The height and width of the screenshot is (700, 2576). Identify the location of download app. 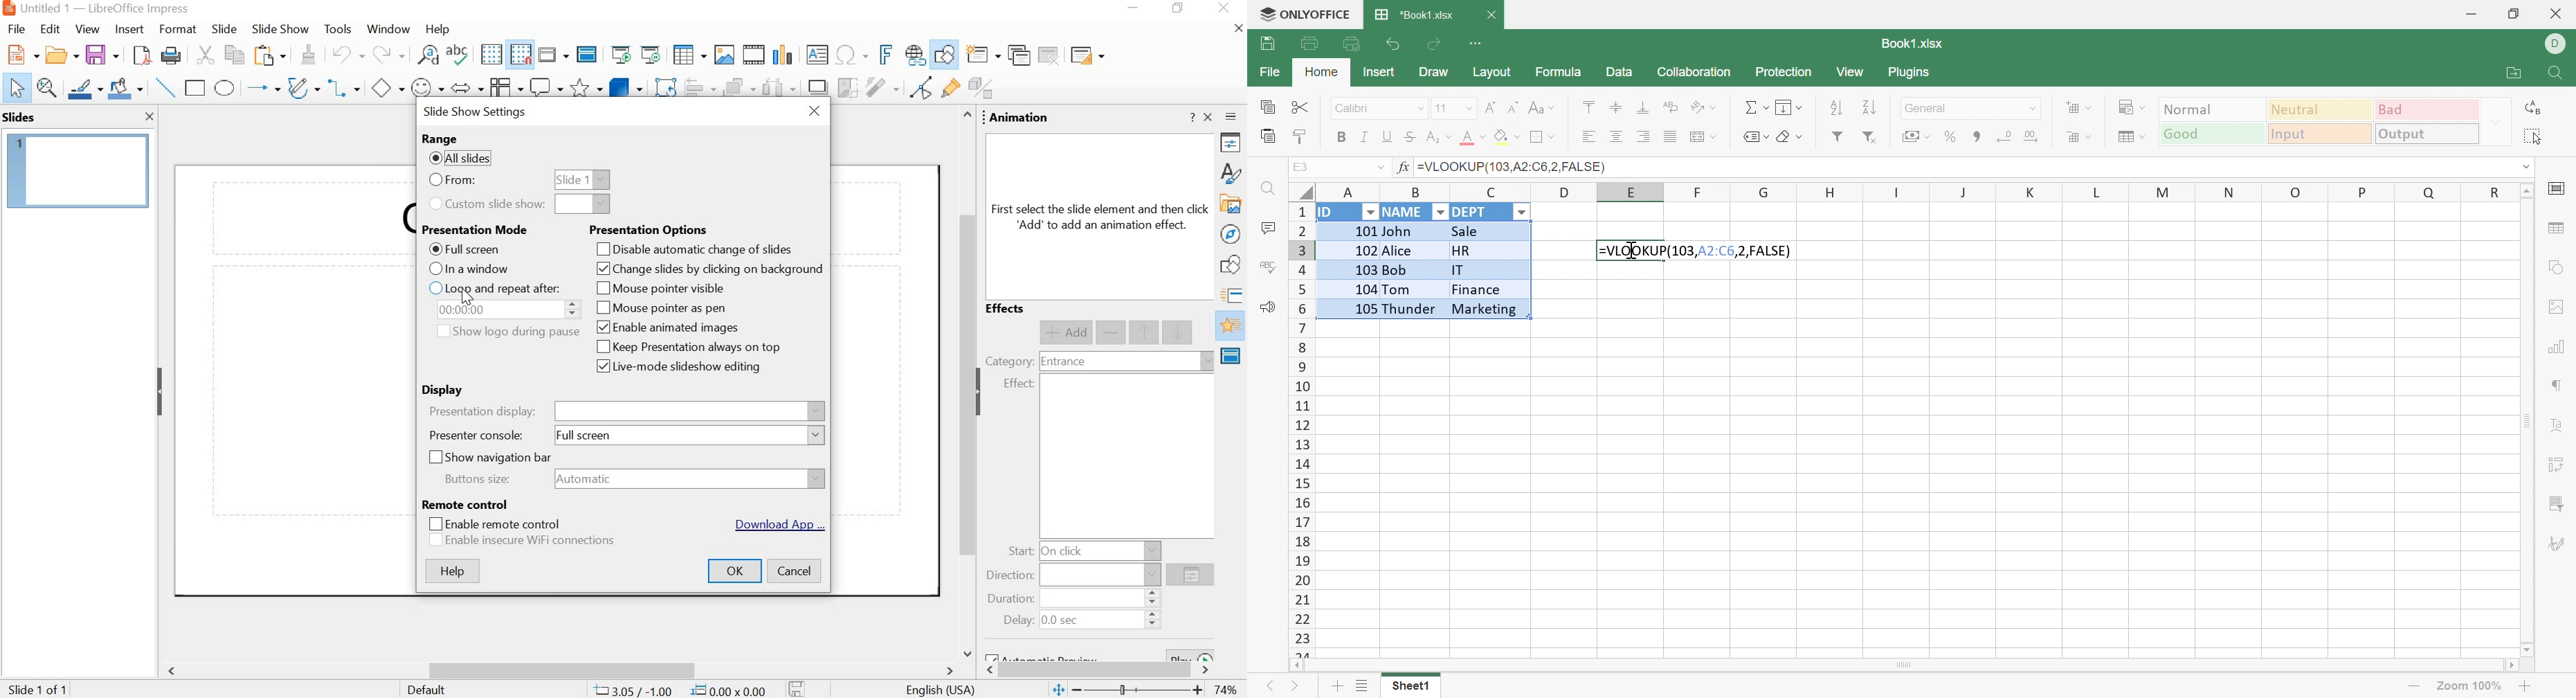
(777, 524).